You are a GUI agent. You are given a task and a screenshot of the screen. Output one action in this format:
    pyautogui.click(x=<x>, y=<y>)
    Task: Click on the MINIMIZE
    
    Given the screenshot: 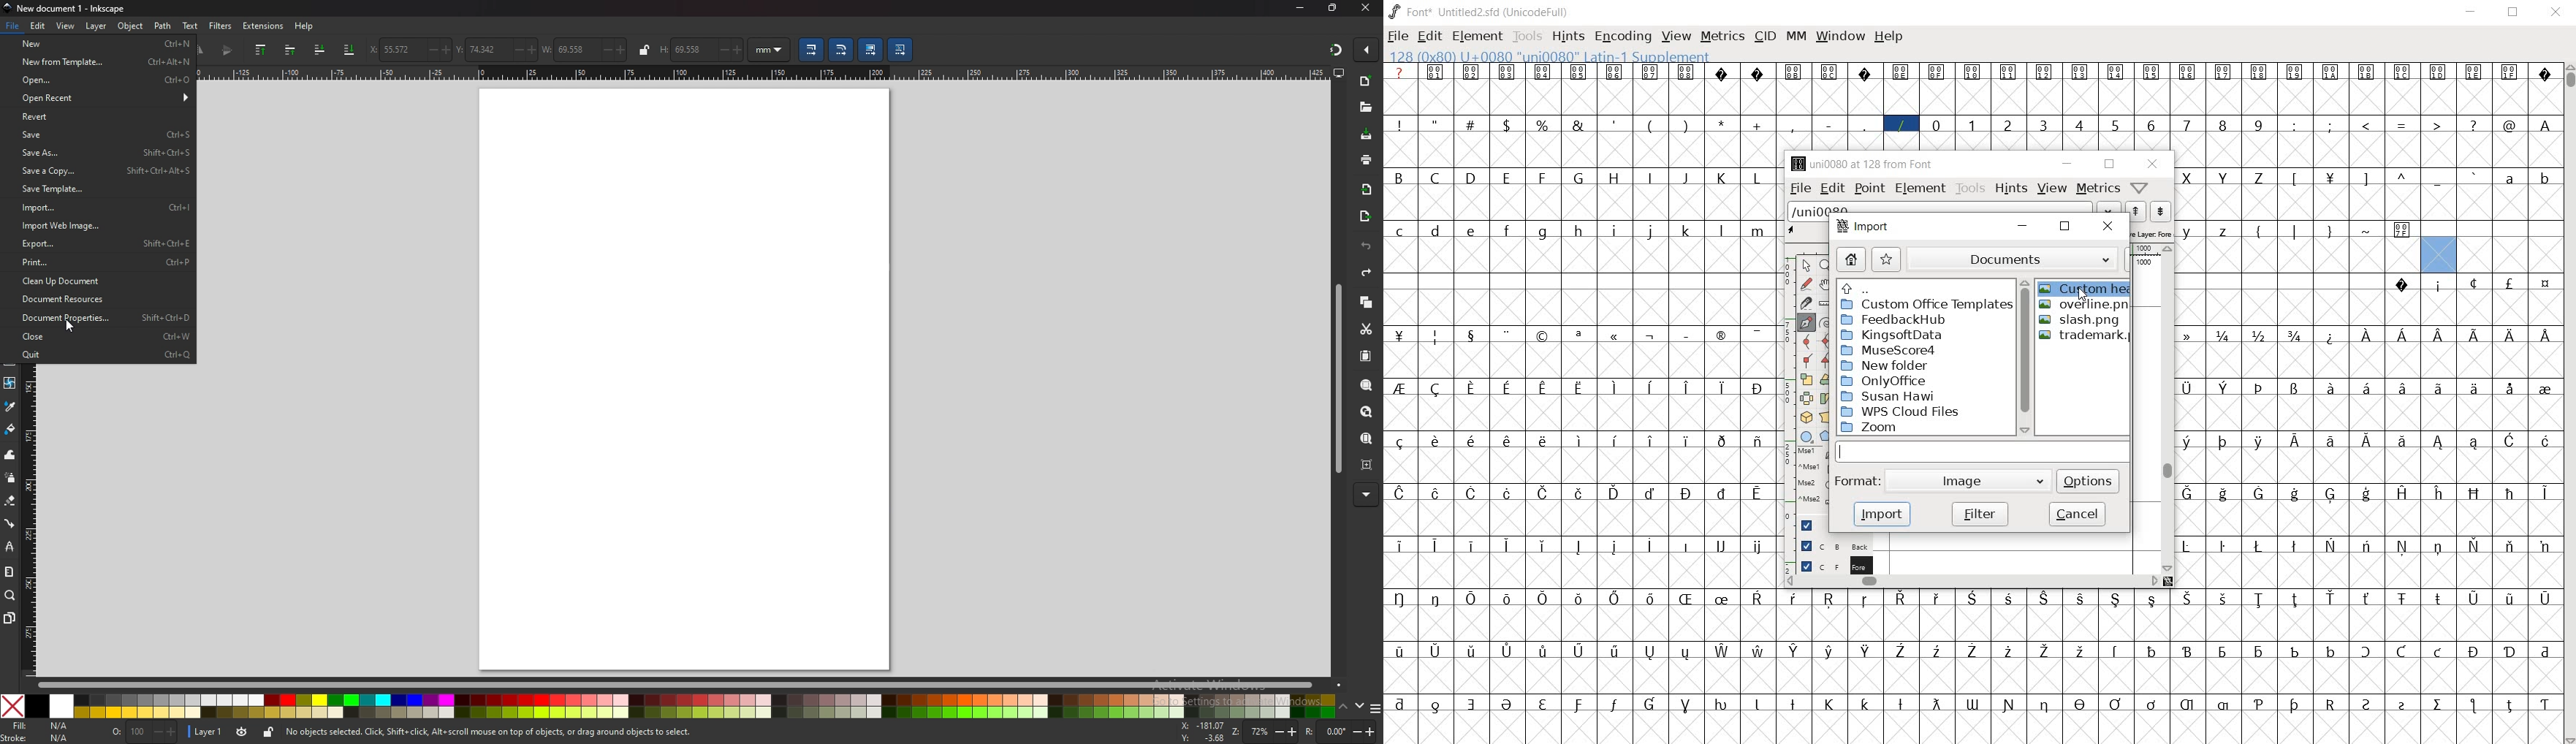 What is the action you would take?
    pyautogui.click(x=2472, y=11)
    